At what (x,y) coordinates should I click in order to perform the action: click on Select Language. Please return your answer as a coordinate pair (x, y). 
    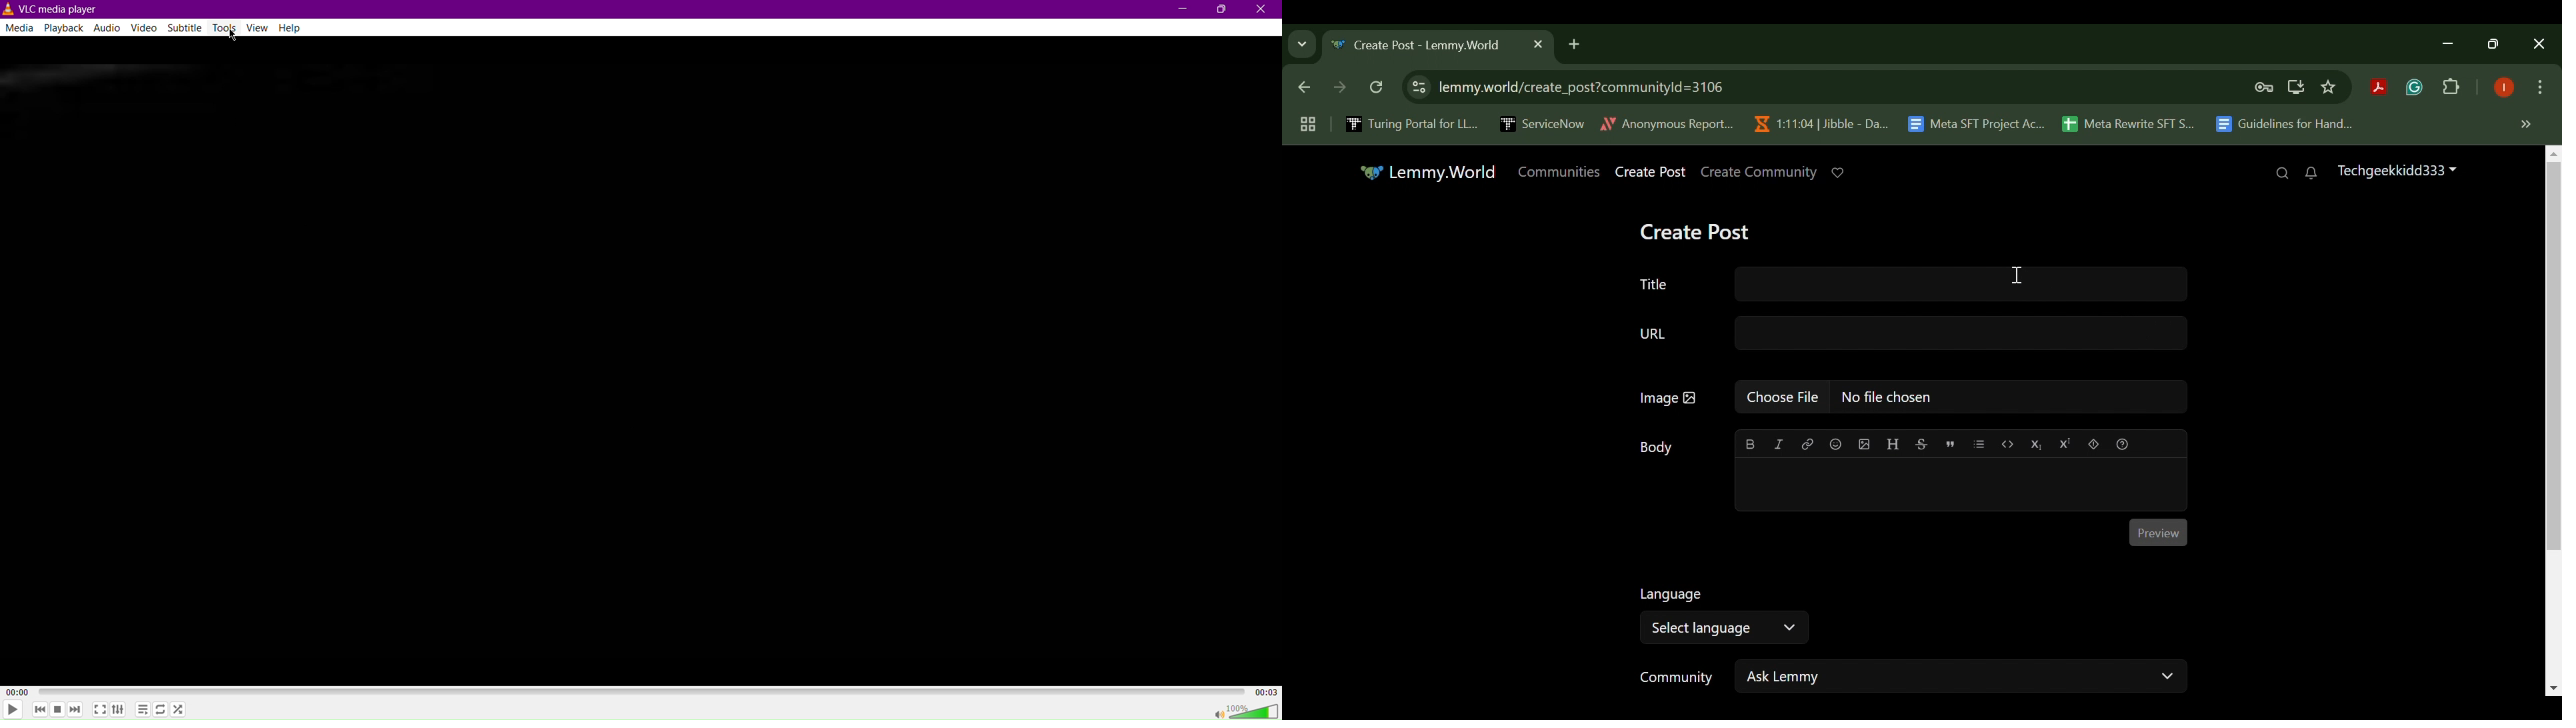
    Looking at the image, I should click on (1722, 628).